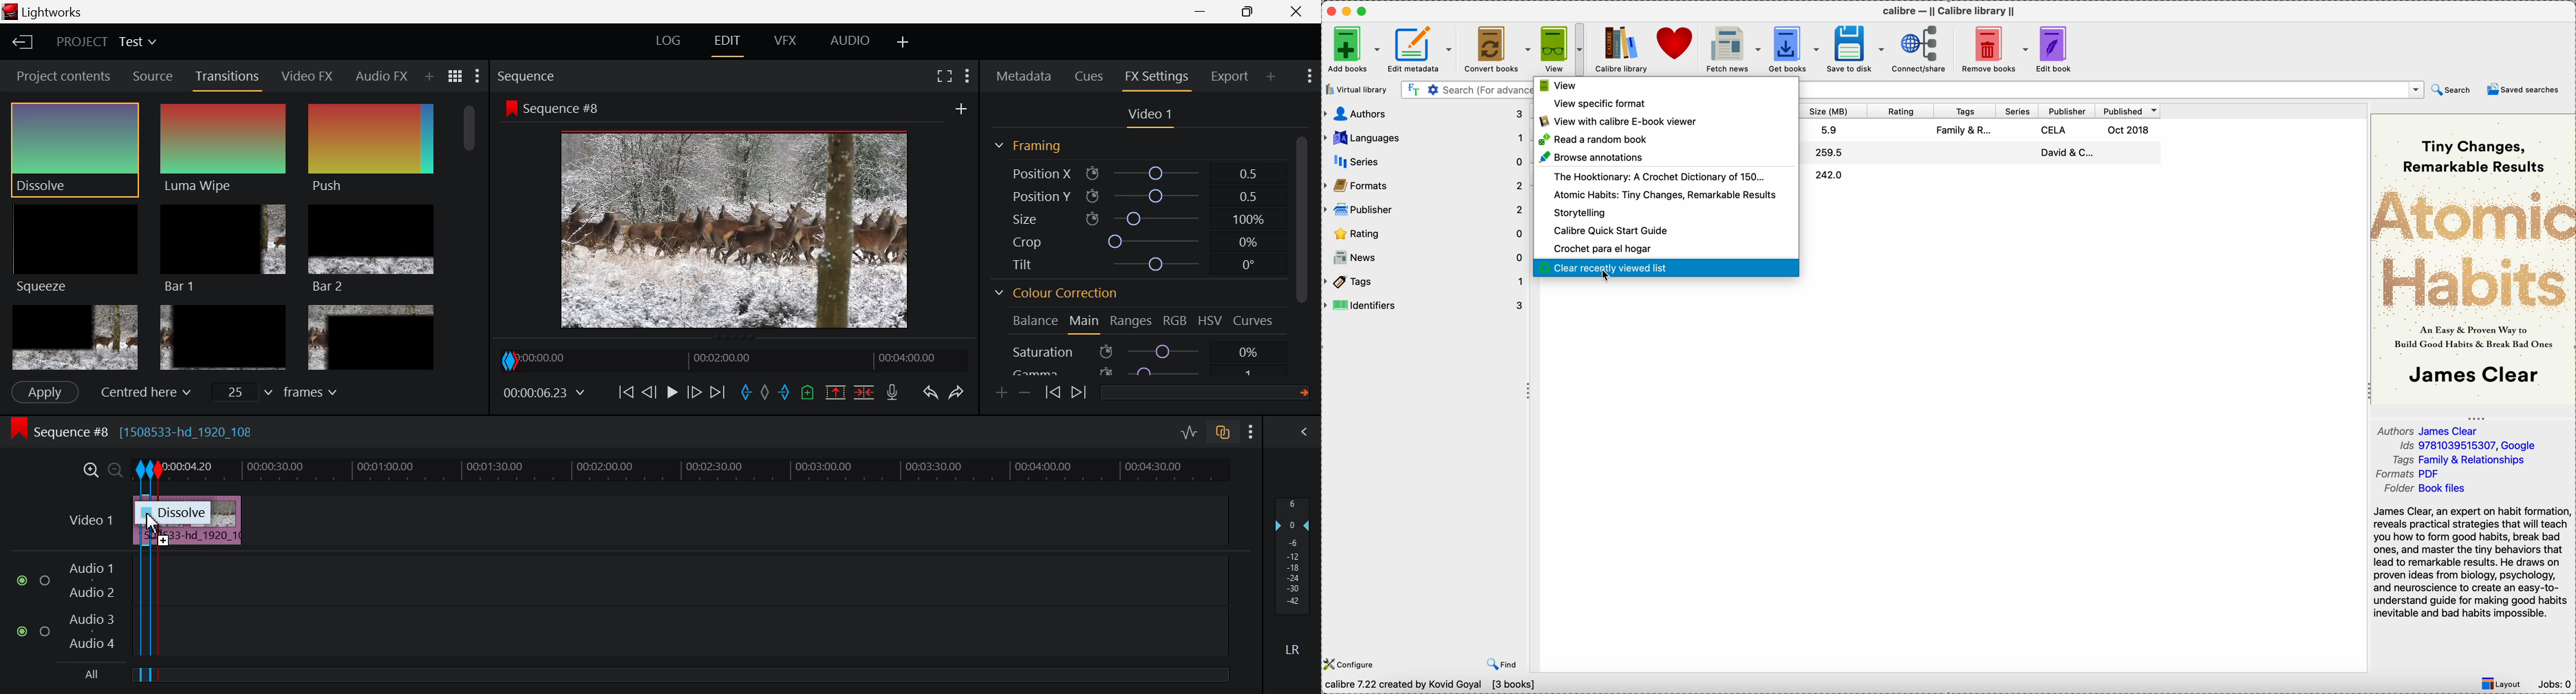 This screenshot has height=700, width=2576. Describe the element at coordinates (1834, 110) in the screenshot. I see `size` at that location.